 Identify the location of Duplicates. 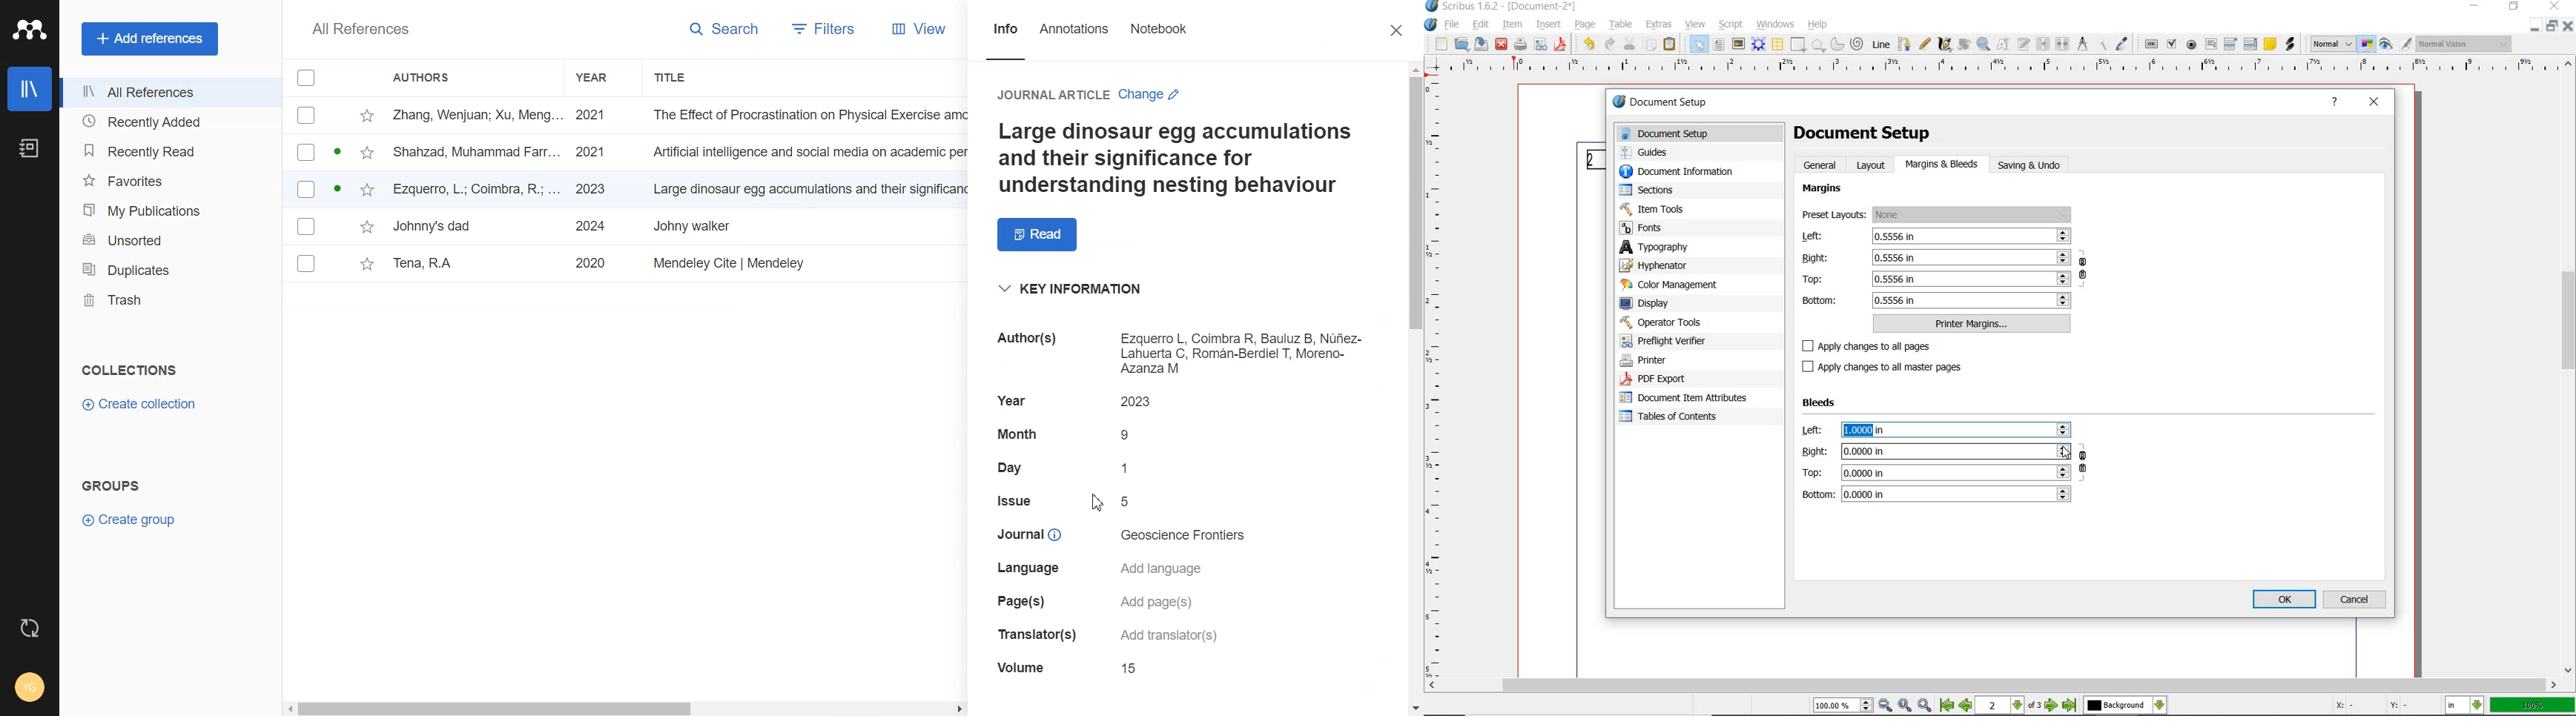
(169, 269).